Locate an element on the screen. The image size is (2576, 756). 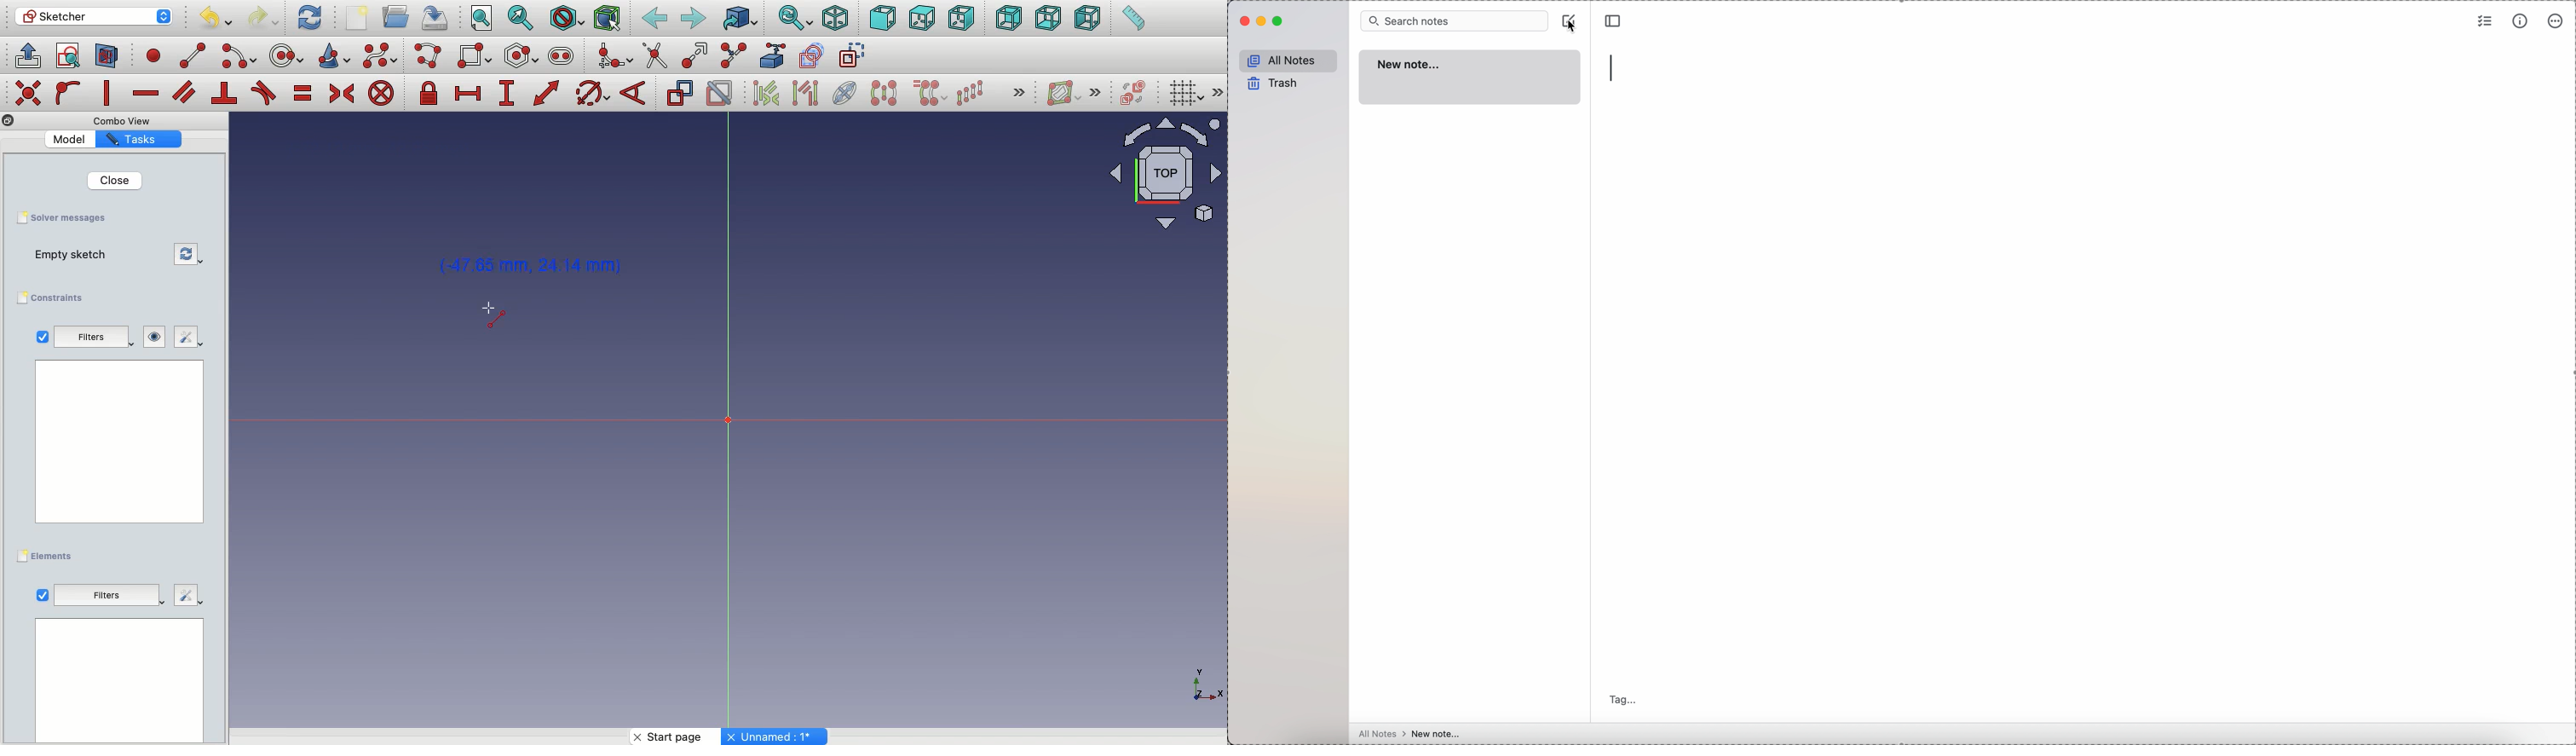
Rear is located at coordinates (1007, 19).